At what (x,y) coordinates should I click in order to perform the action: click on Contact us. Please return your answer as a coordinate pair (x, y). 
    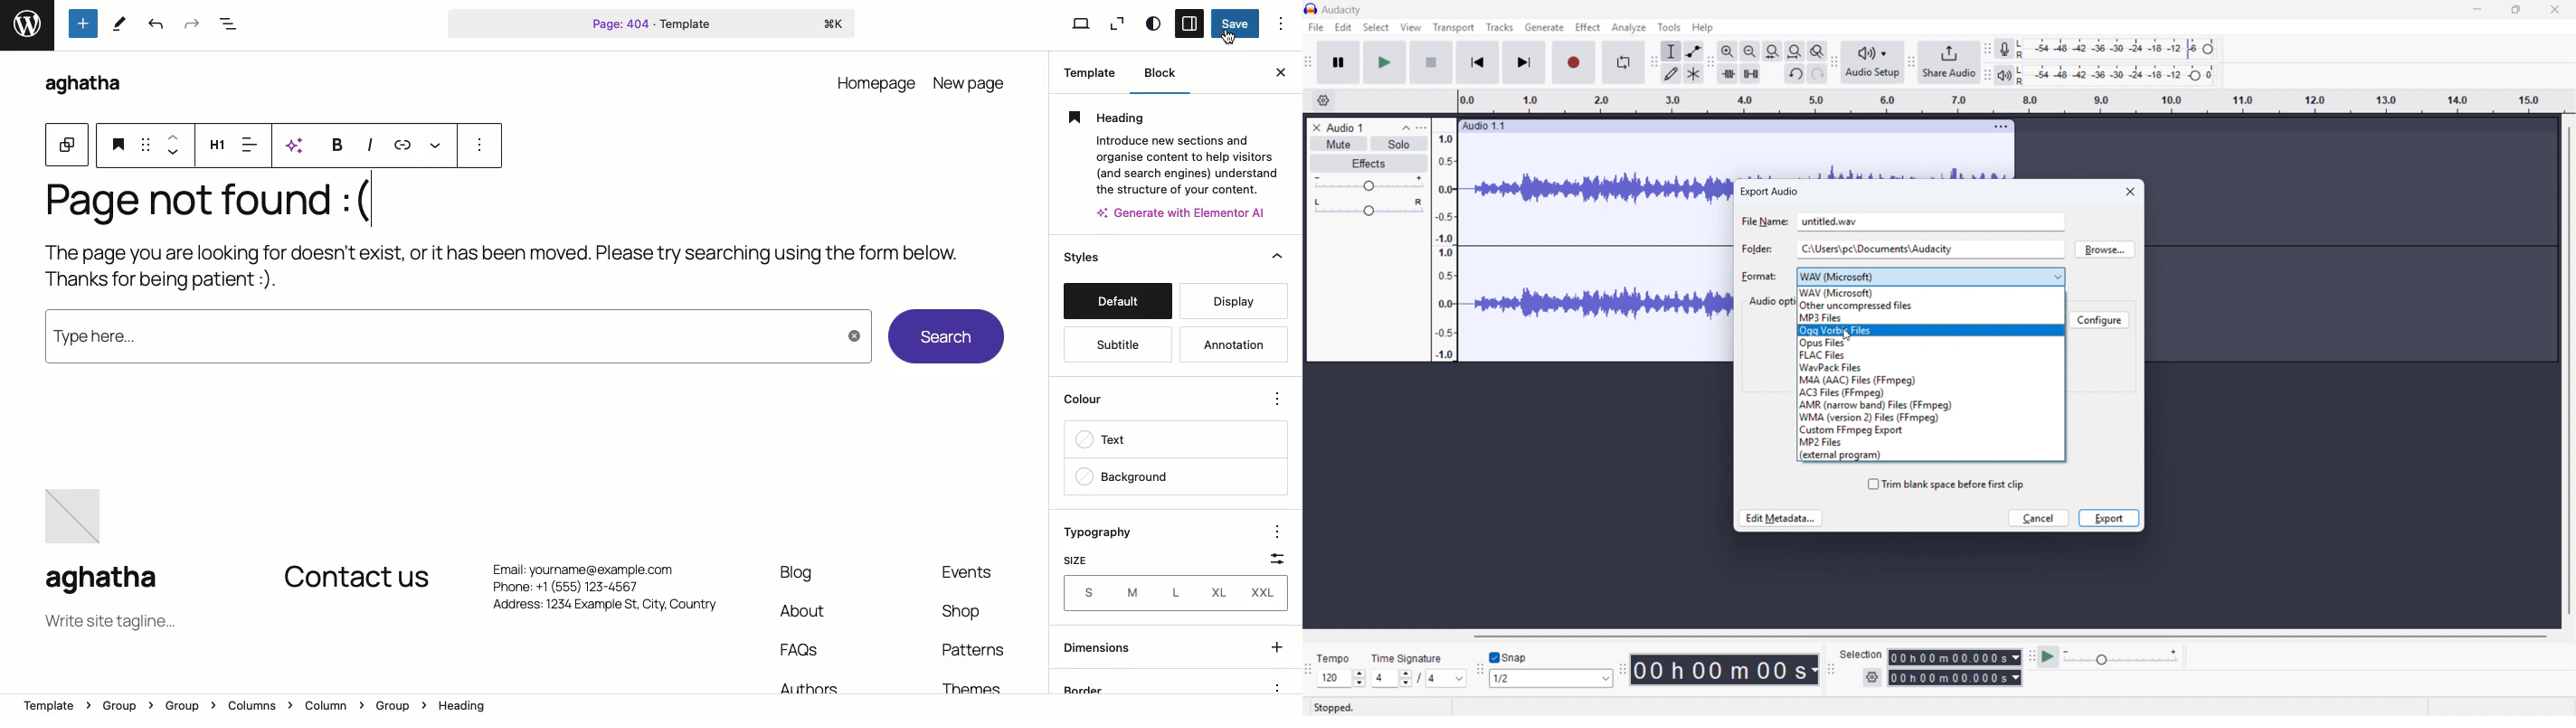
    Looking at the image, I should click on (356, 579).